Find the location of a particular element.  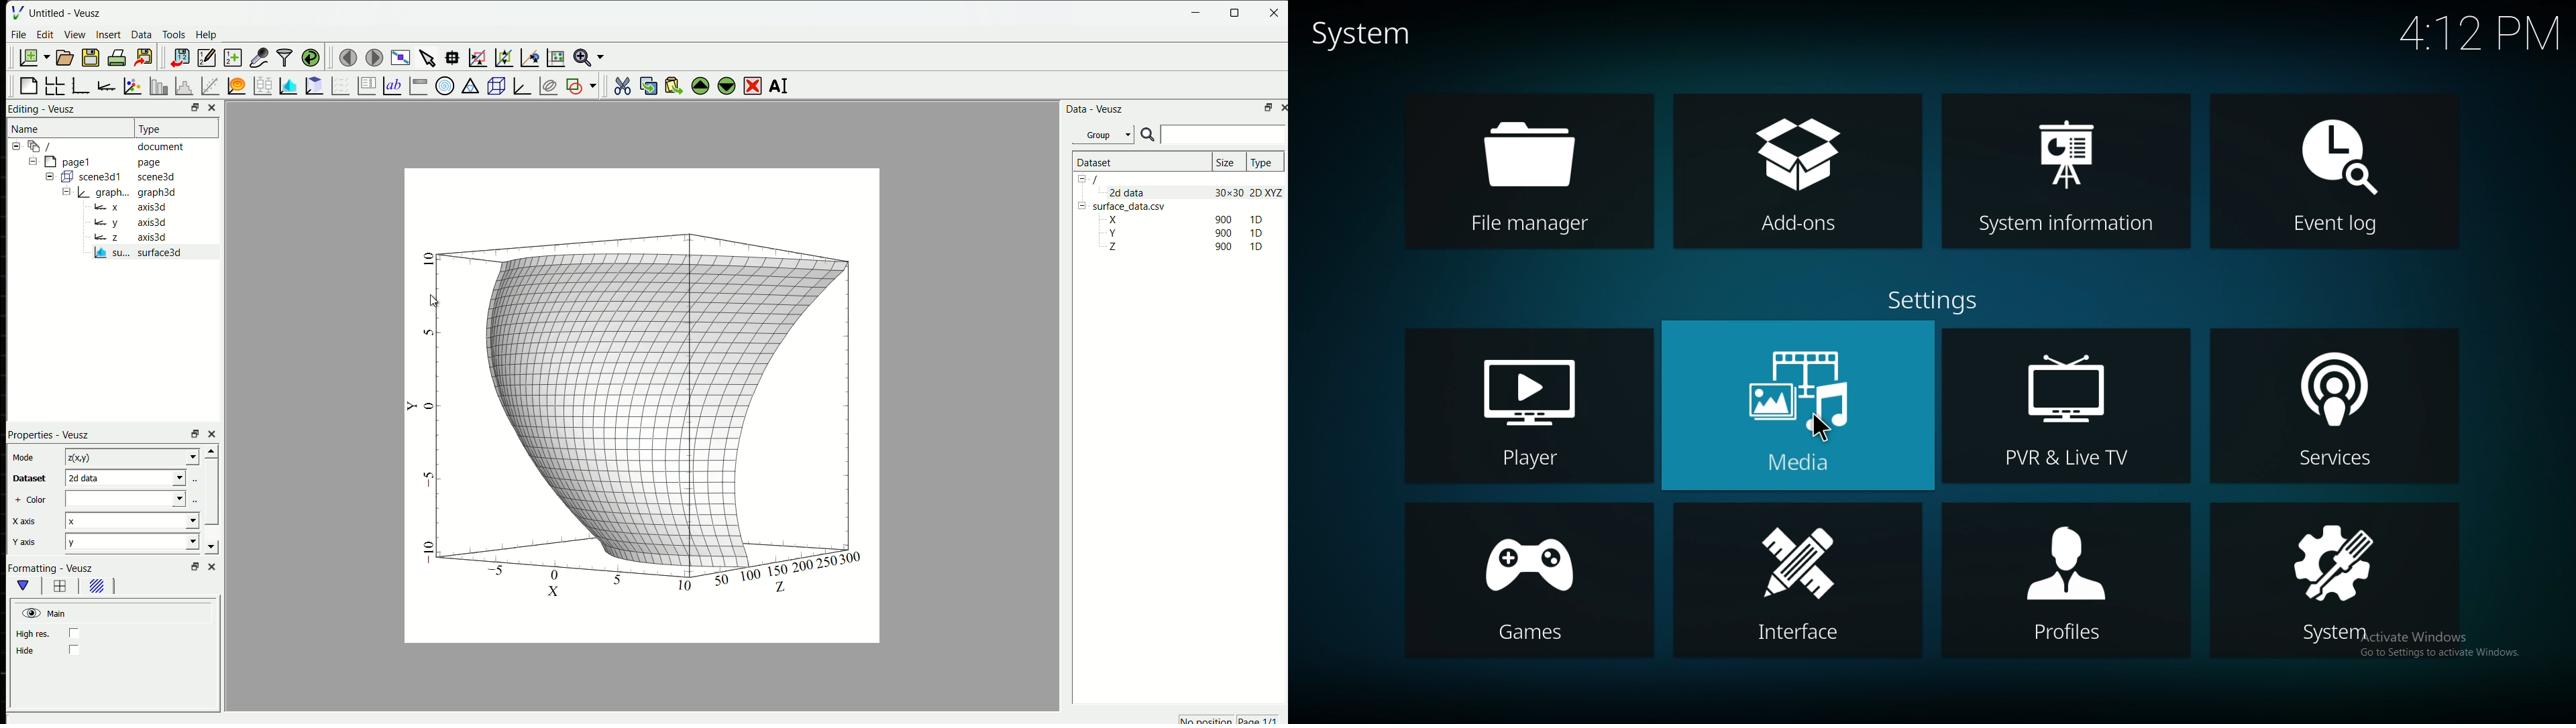

Collapse /expand is located at coordinates (67, 191).